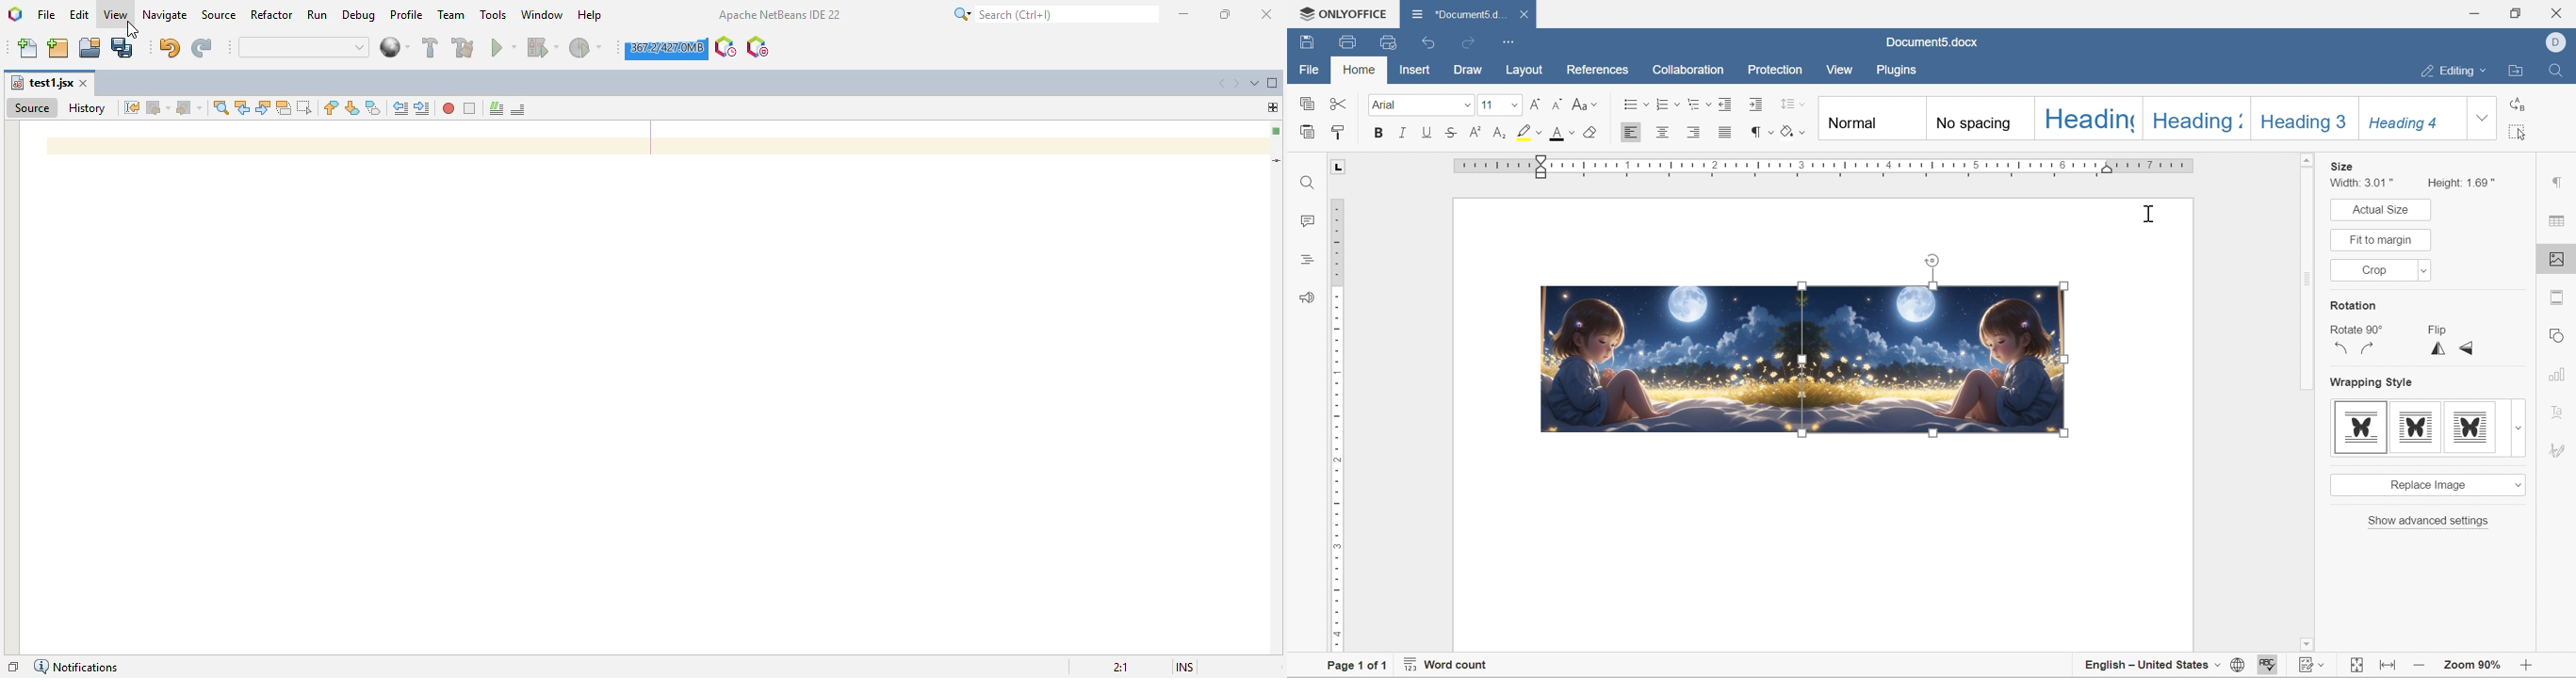 The image size is (2576, 700). What do you see at coordinates (2561, 334) in the screenshot?
I see `shape settings` at bounding box center [2561, 334].